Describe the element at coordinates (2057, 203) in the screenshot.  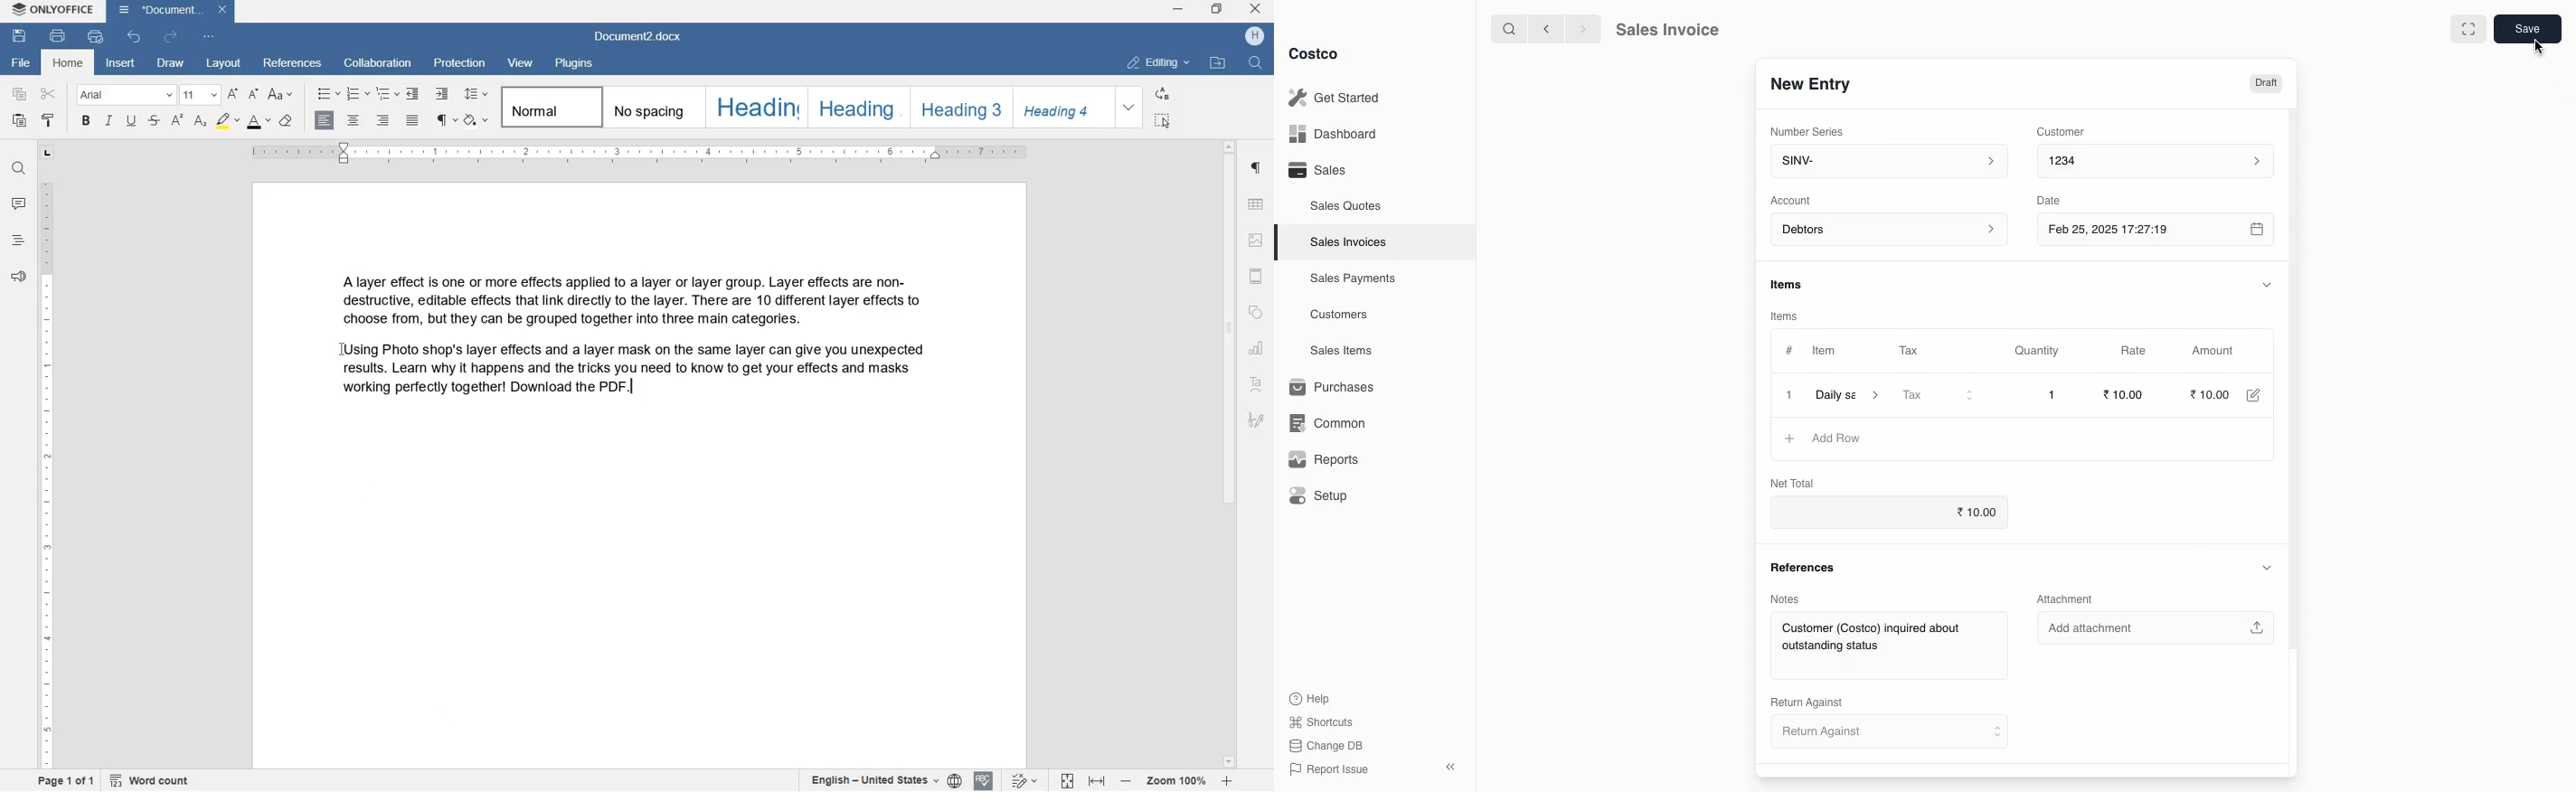
I see `Date` at that location.